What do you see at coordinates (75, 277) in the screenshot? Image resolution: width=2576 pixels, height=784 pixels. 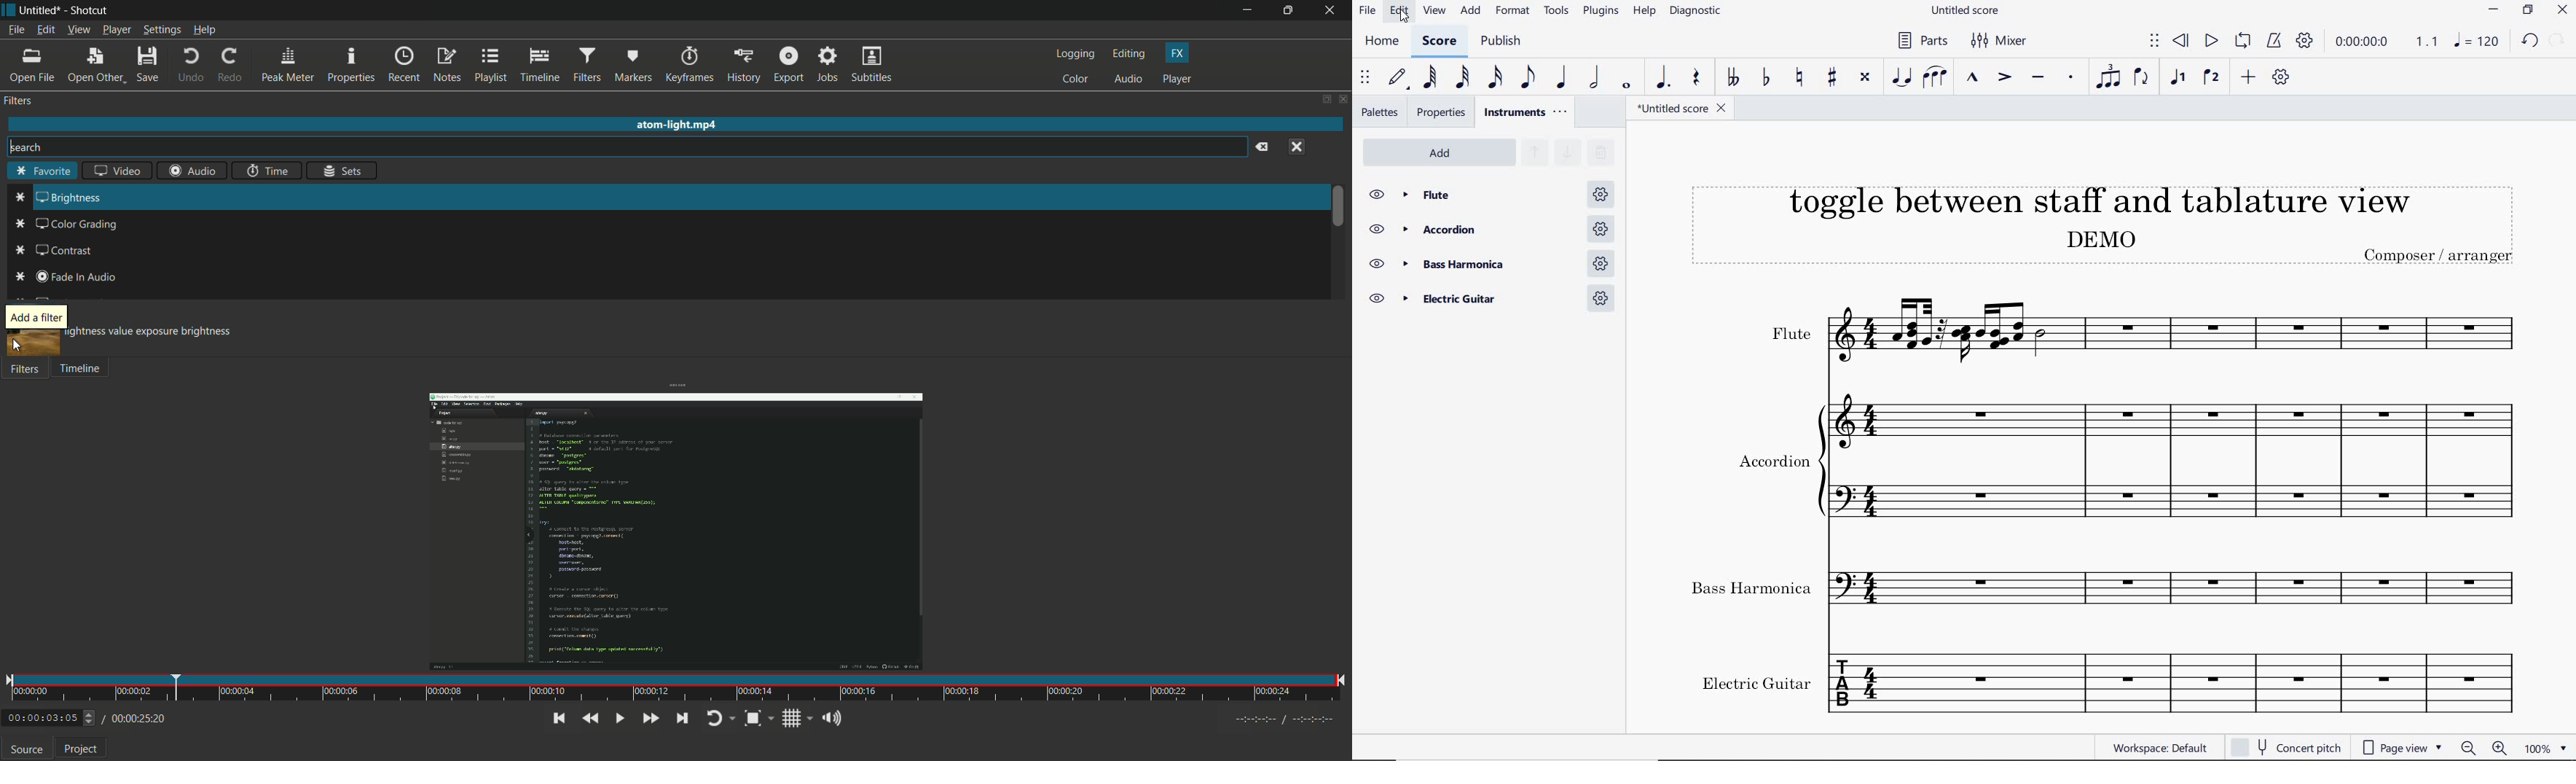 I see `fade in audio` at bounding box center [75, 277].